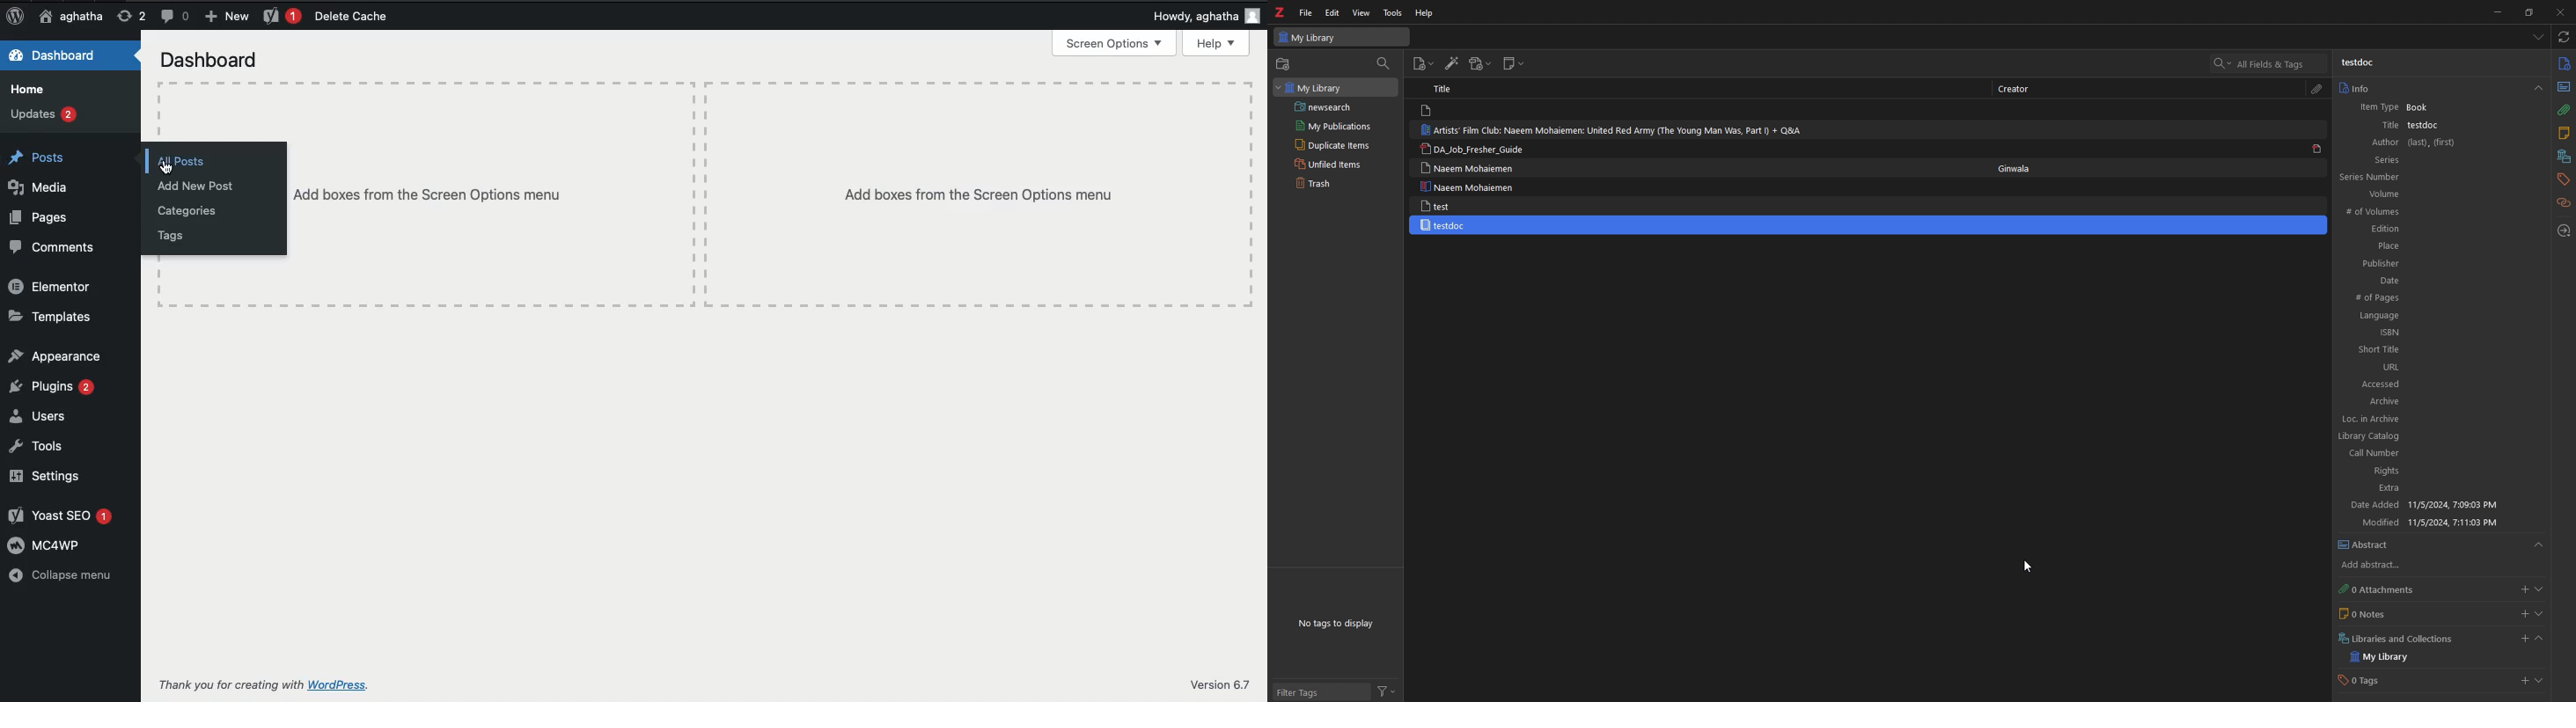 This screenshot has height=728, width=2576. Describe the element at coordinates (2564, 135) in the screenshot. I see `note` at that location.